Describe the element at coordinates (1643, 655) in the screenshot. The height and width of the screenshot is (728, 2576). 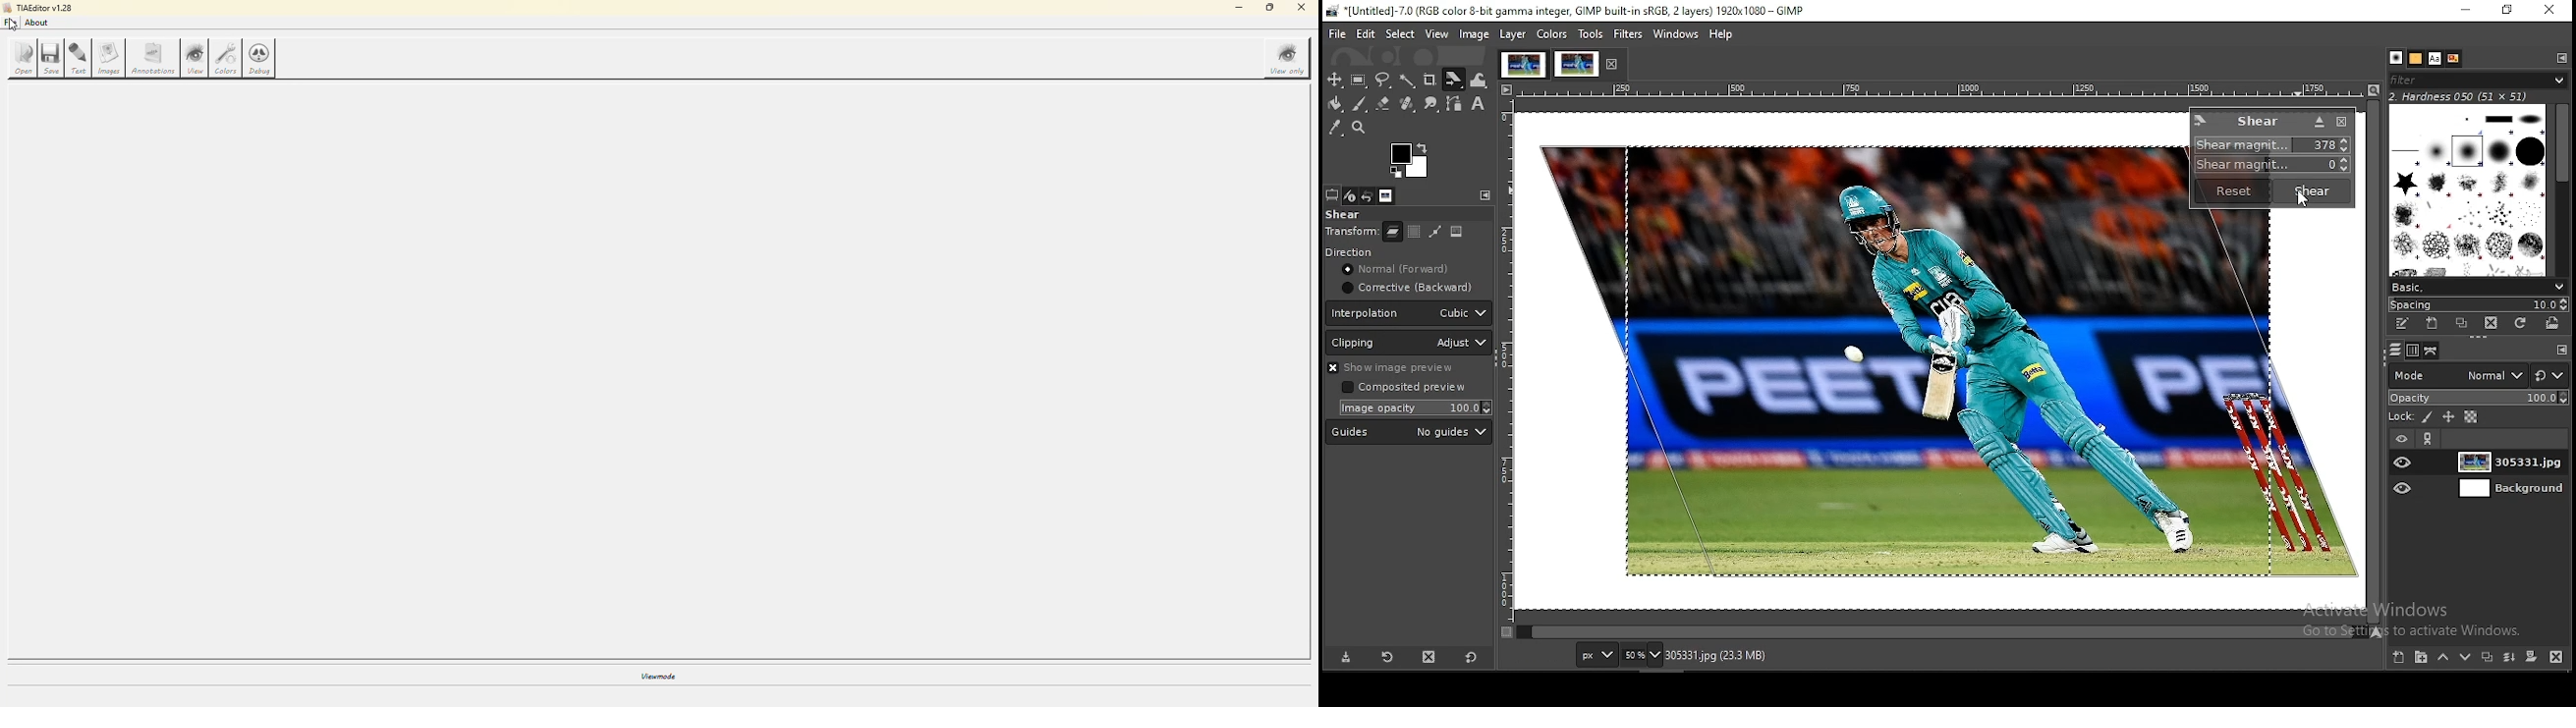
I see `zoom level` at that location.